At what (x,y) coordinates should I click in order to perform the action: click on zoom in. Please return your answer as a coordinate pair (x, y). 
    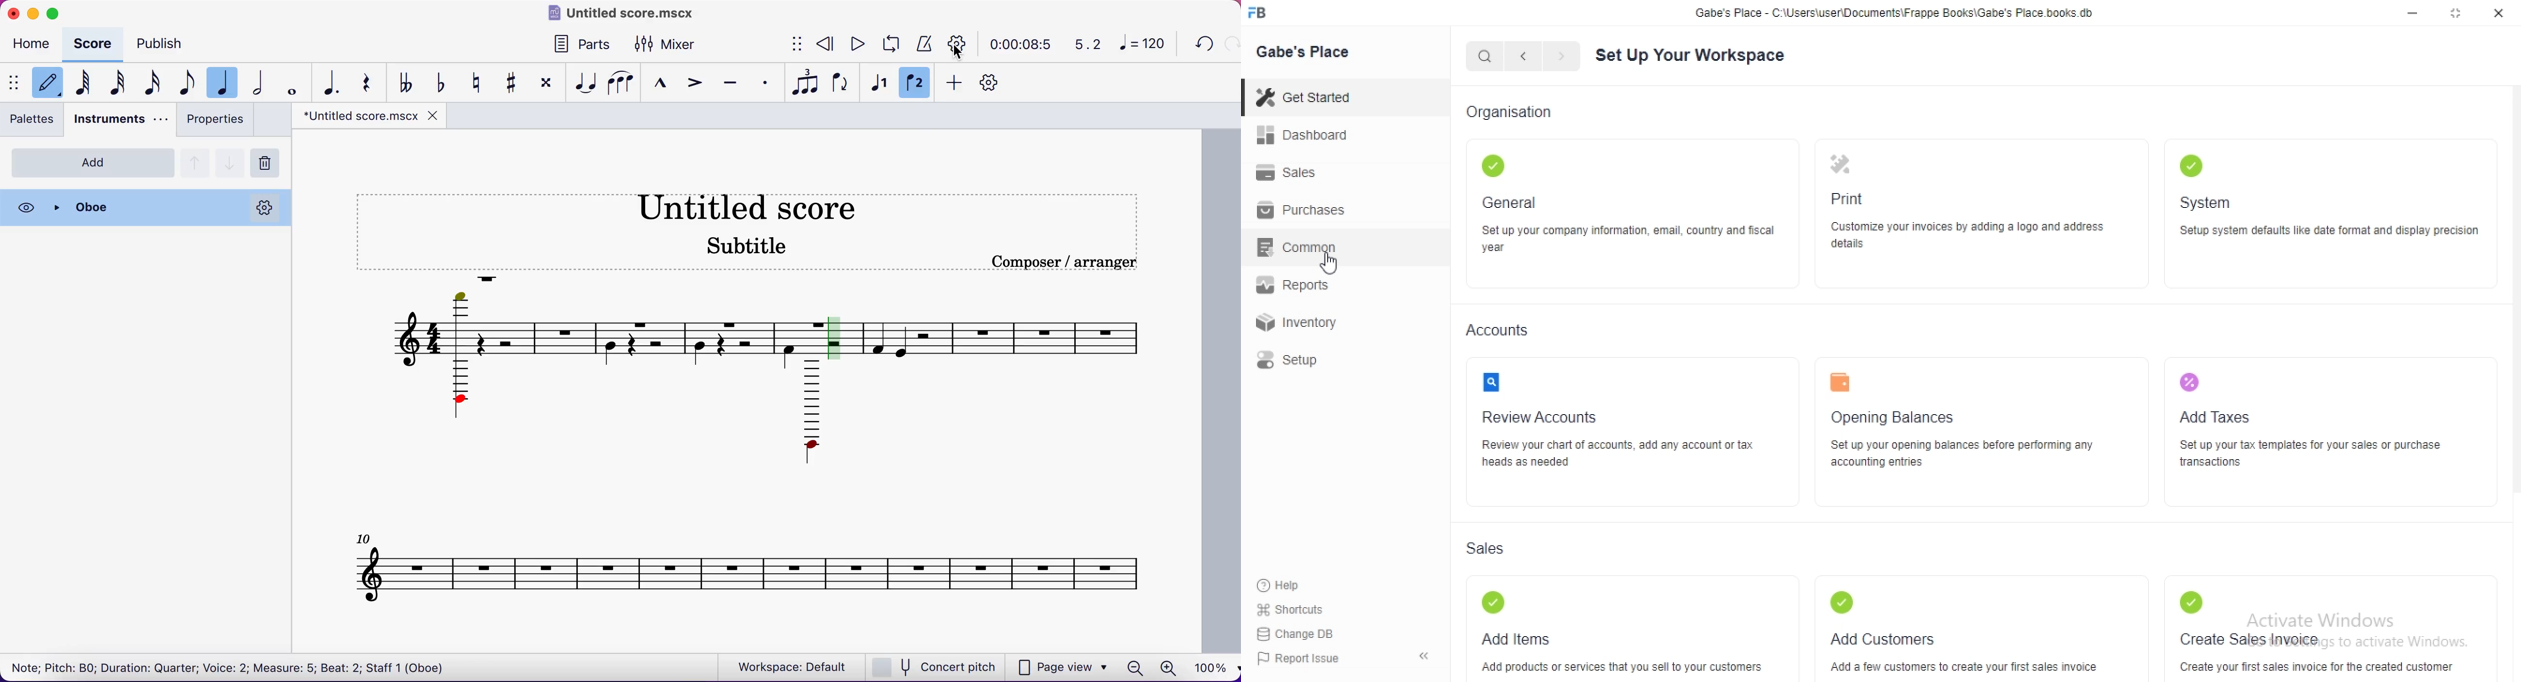
    Looking at the image, I should click on (1168, 666).